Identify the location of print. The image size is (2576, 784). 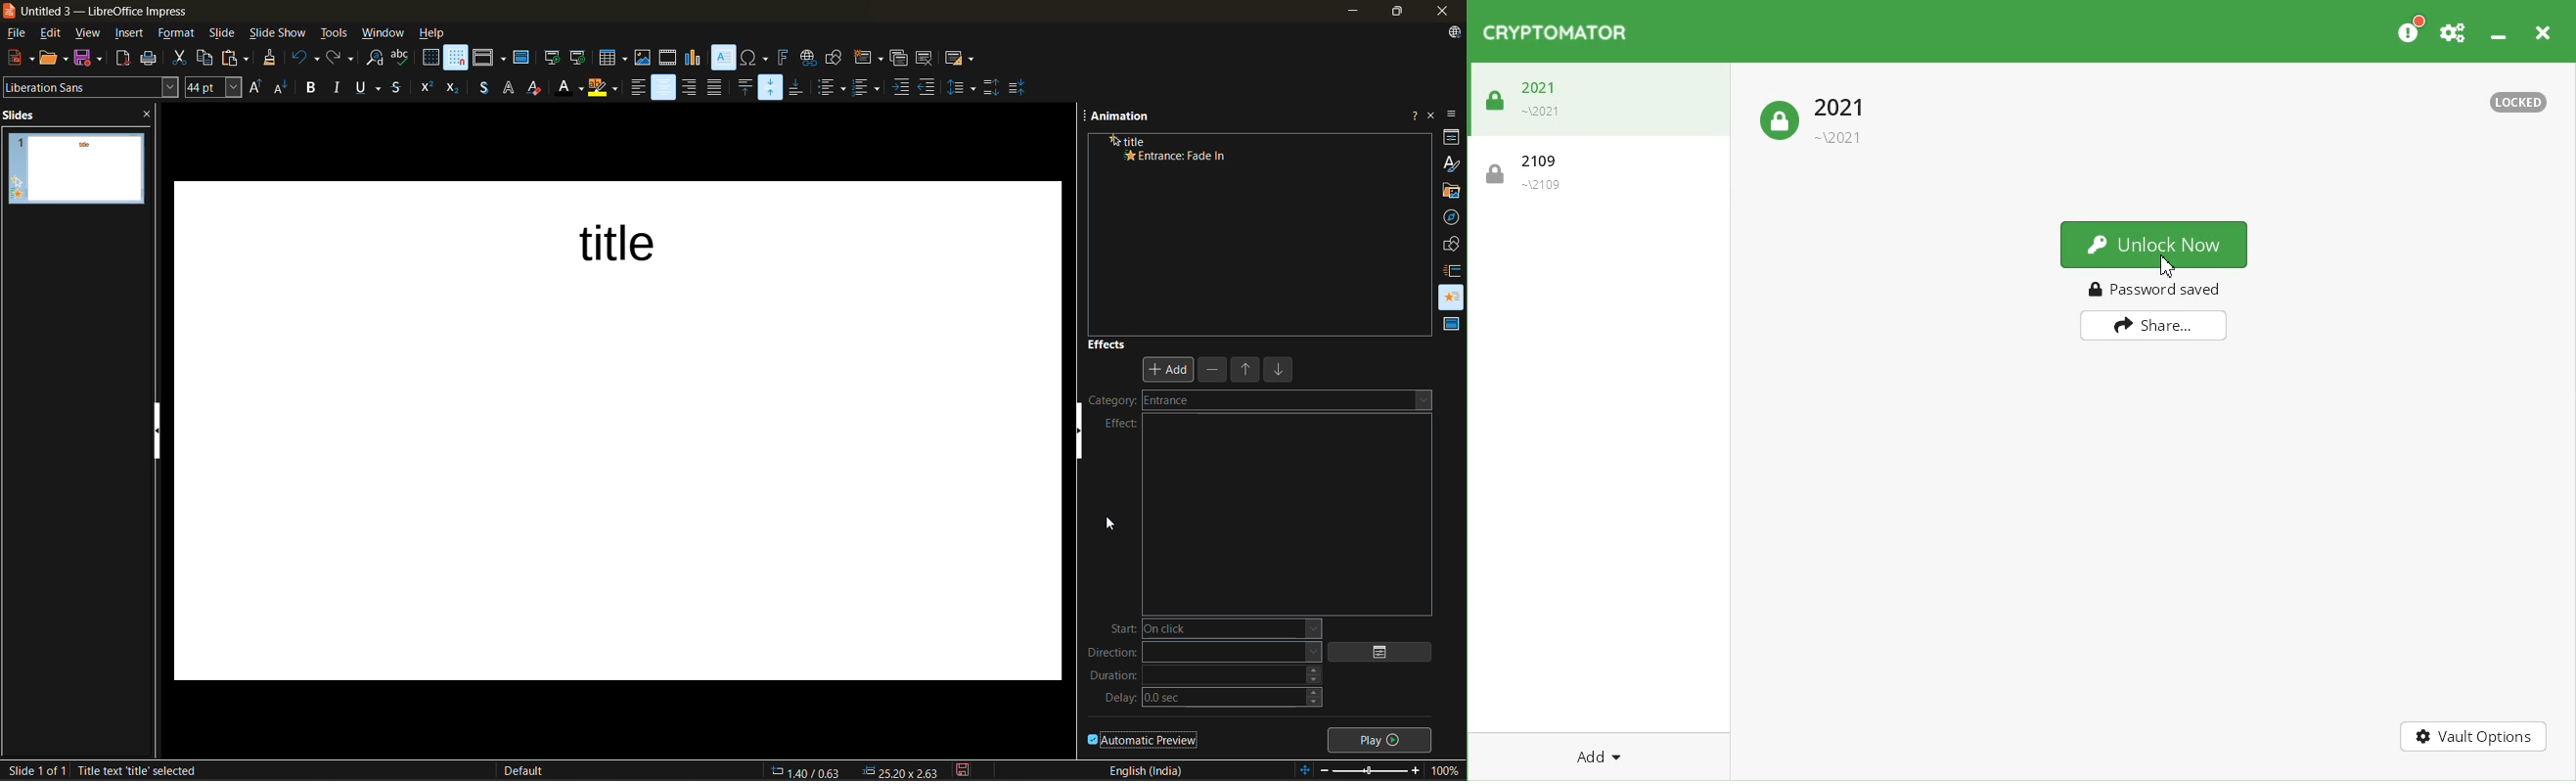
(154, 58).